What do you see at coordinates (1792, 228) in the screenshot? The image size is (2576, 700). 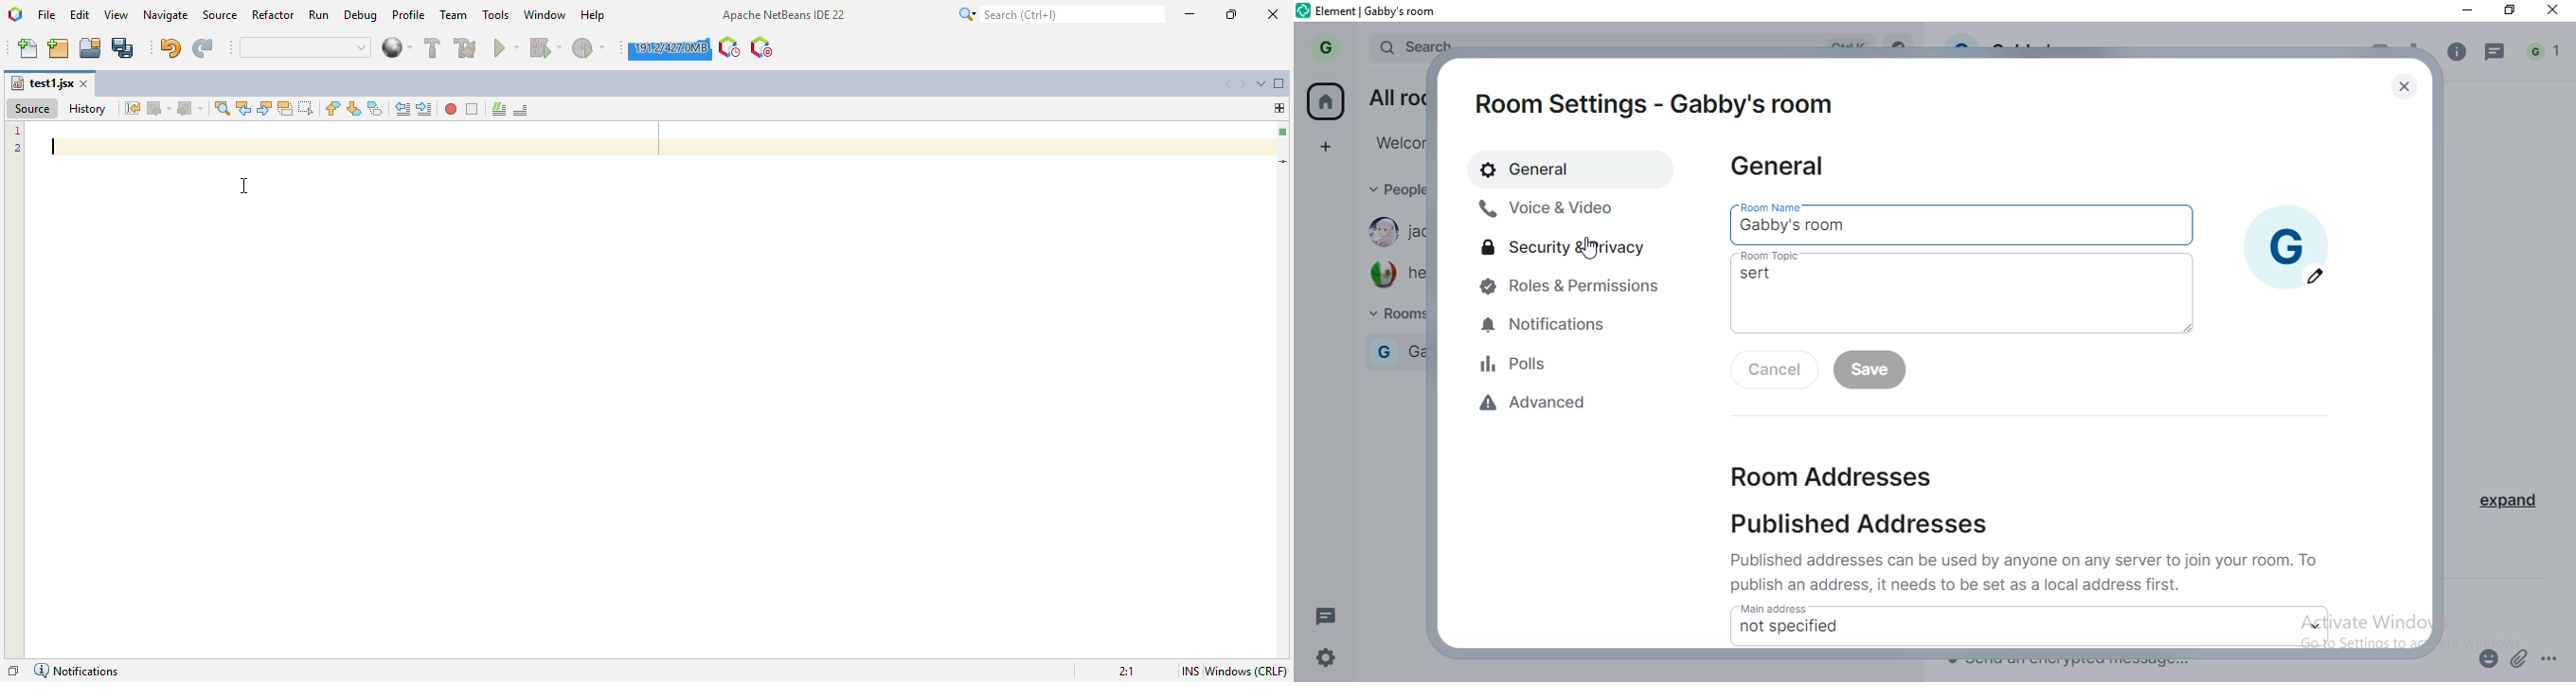 I see `gabby's room` at bounding box center [1792, 228].